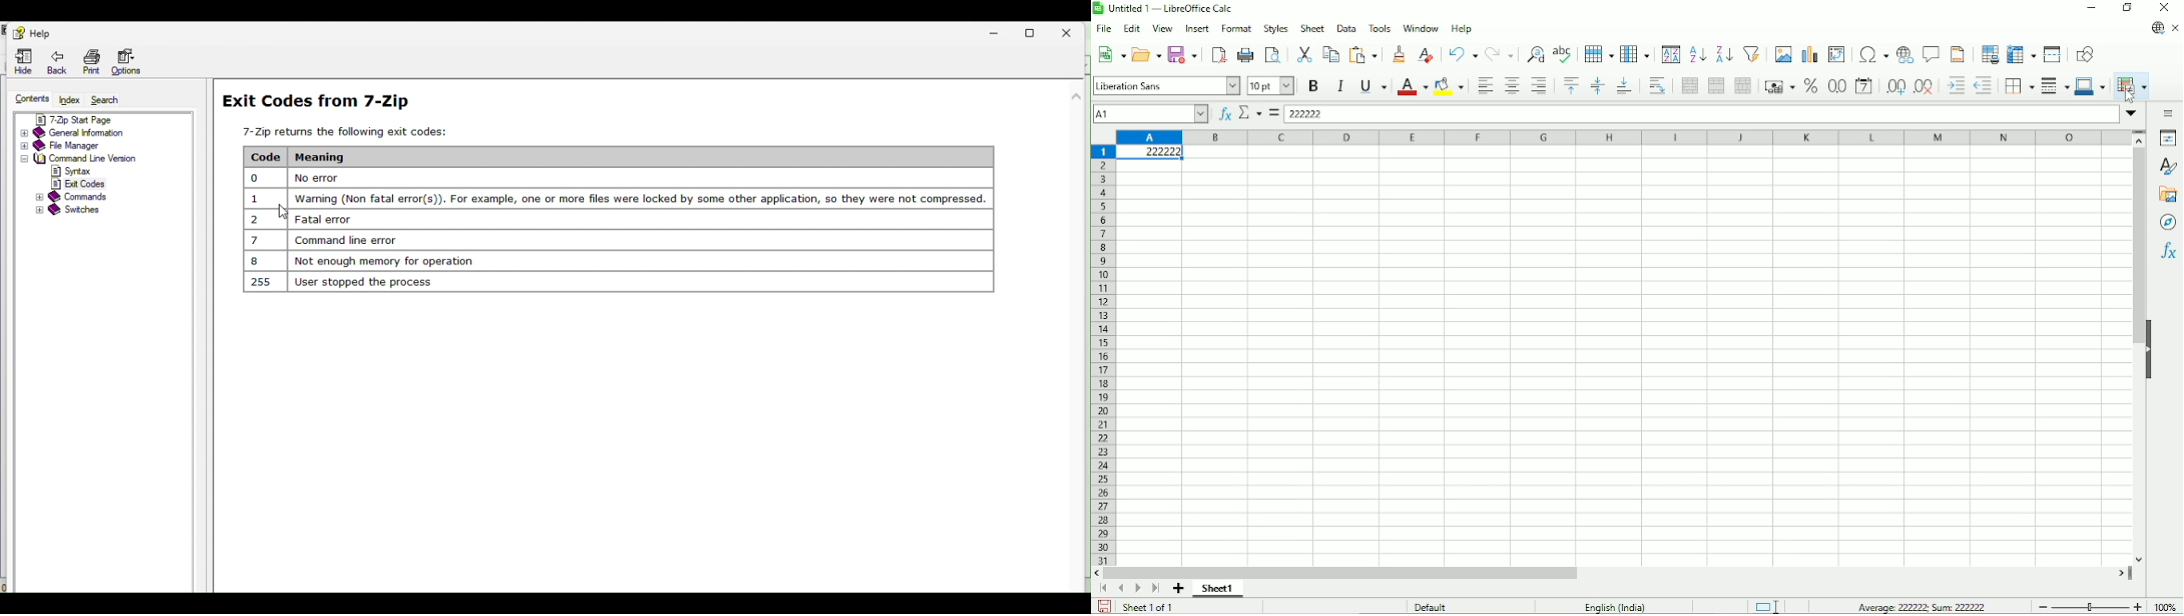 Image resolution: width=2184 pixels, height=616 pixels. Describe the element at coordinates (1003, 30) in the screenshot. I see `Minimize` at that location.